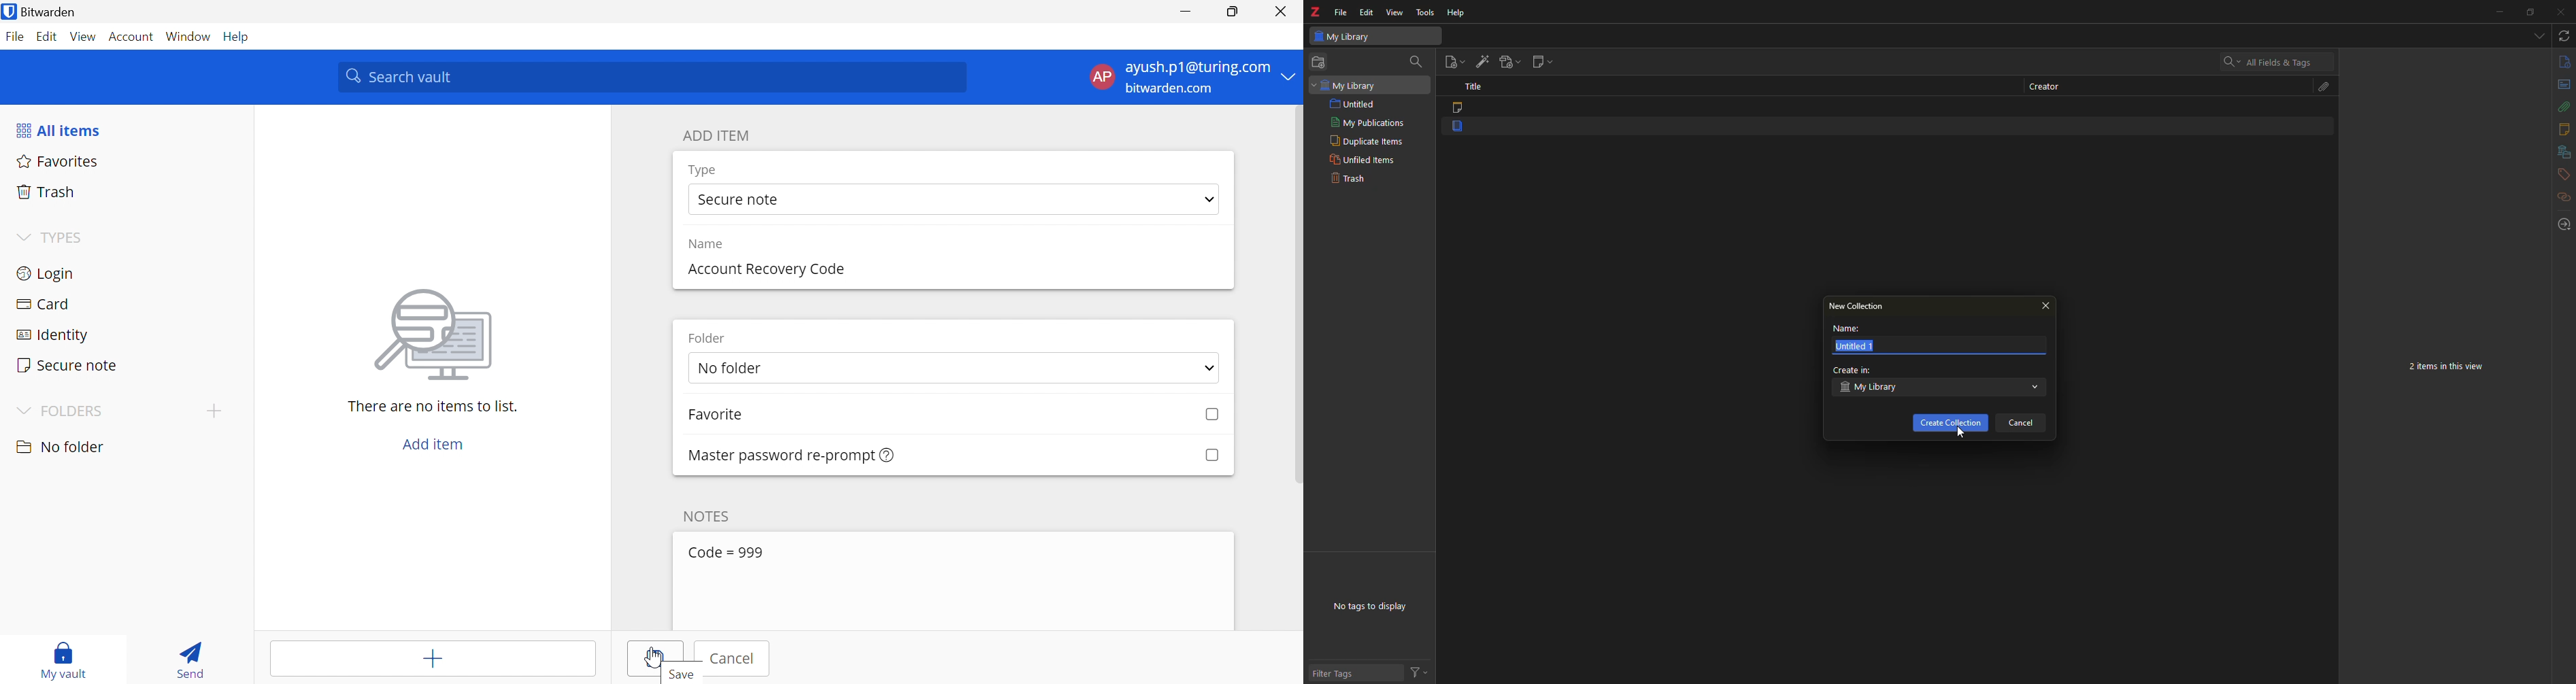  I want to click on new item, so click(1454, 62).